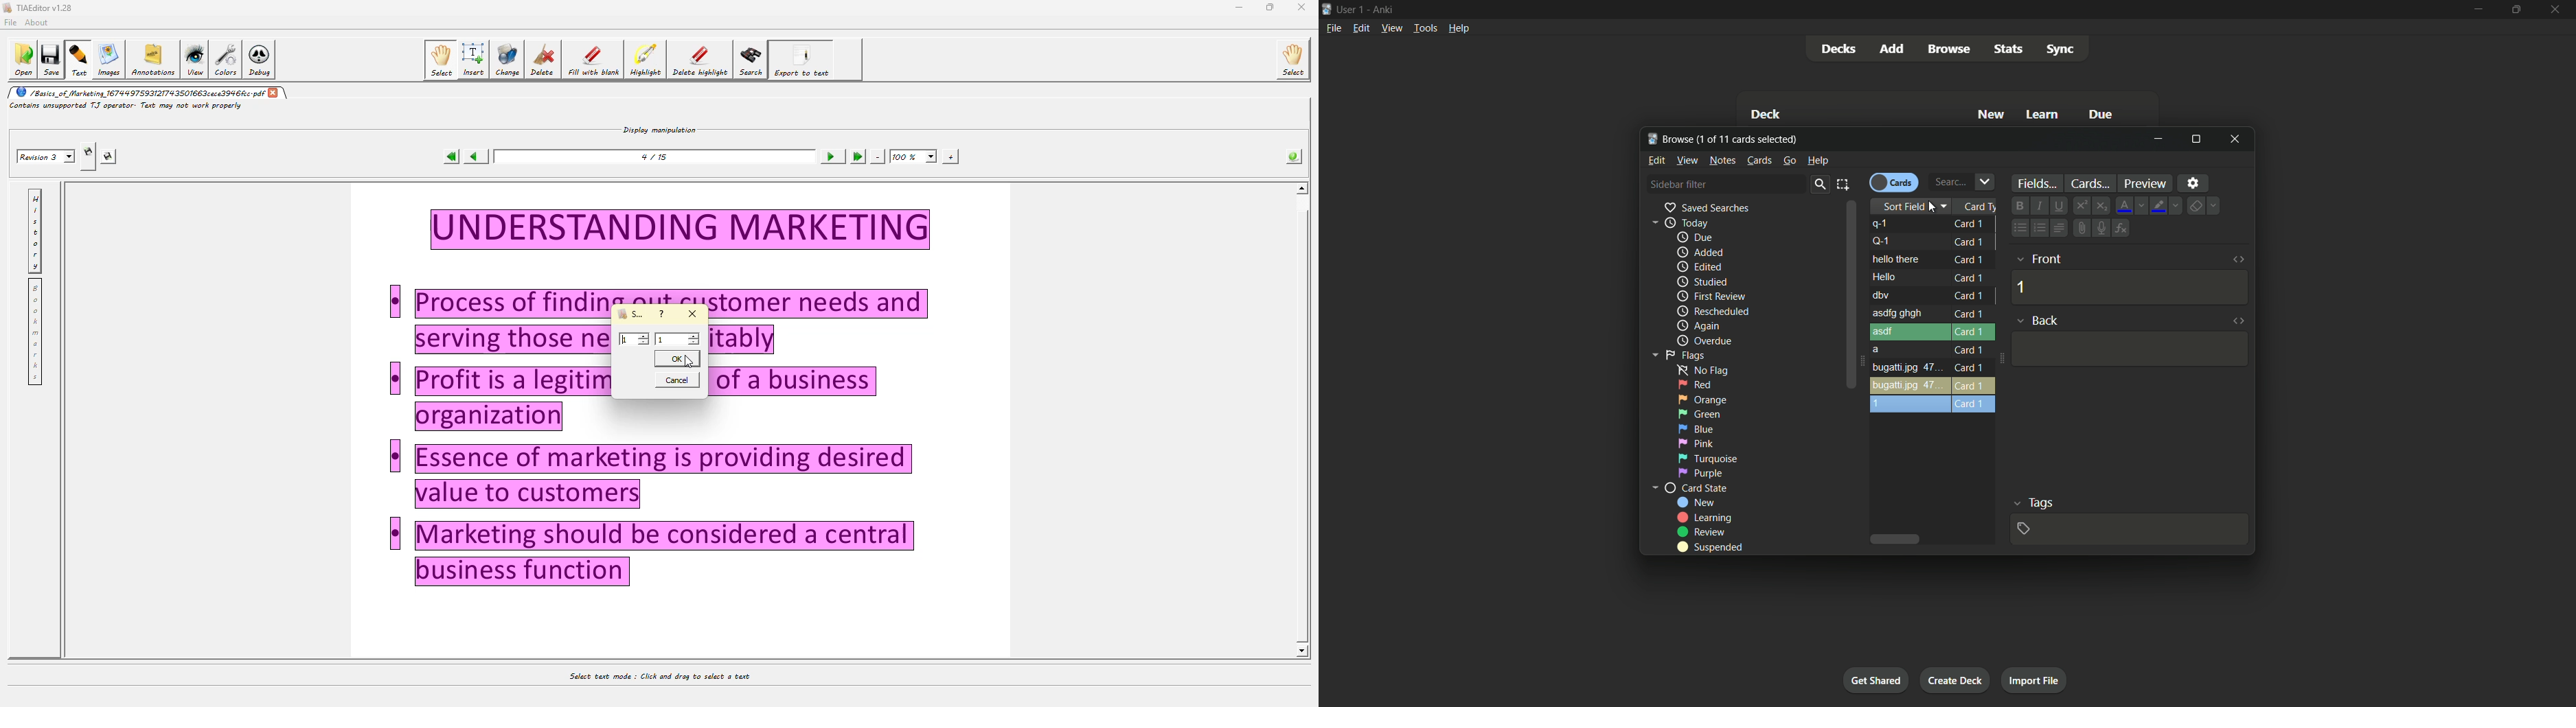 The image size is (2576, 728). Describe the element at coordinates (1891, 48) in the screenshot. I see `add` at that location.